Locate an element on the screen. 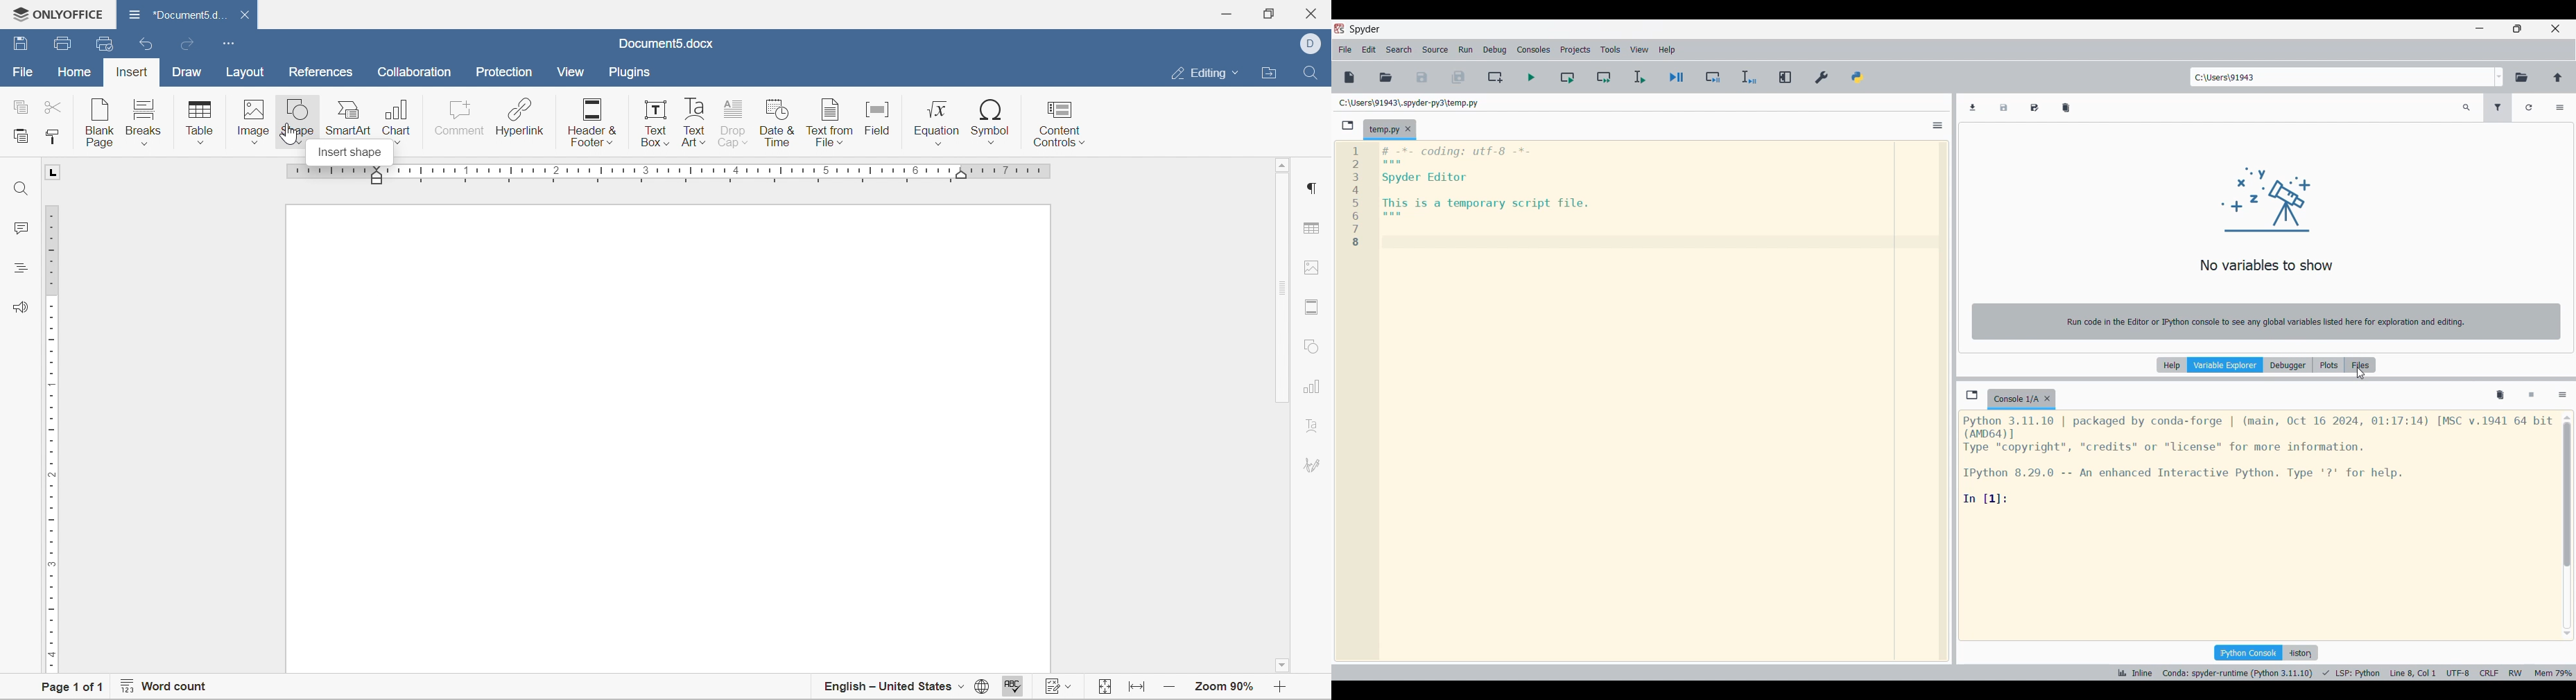 This screenshot has width=2576, height=700. text art is located at coordinates (693, 123).